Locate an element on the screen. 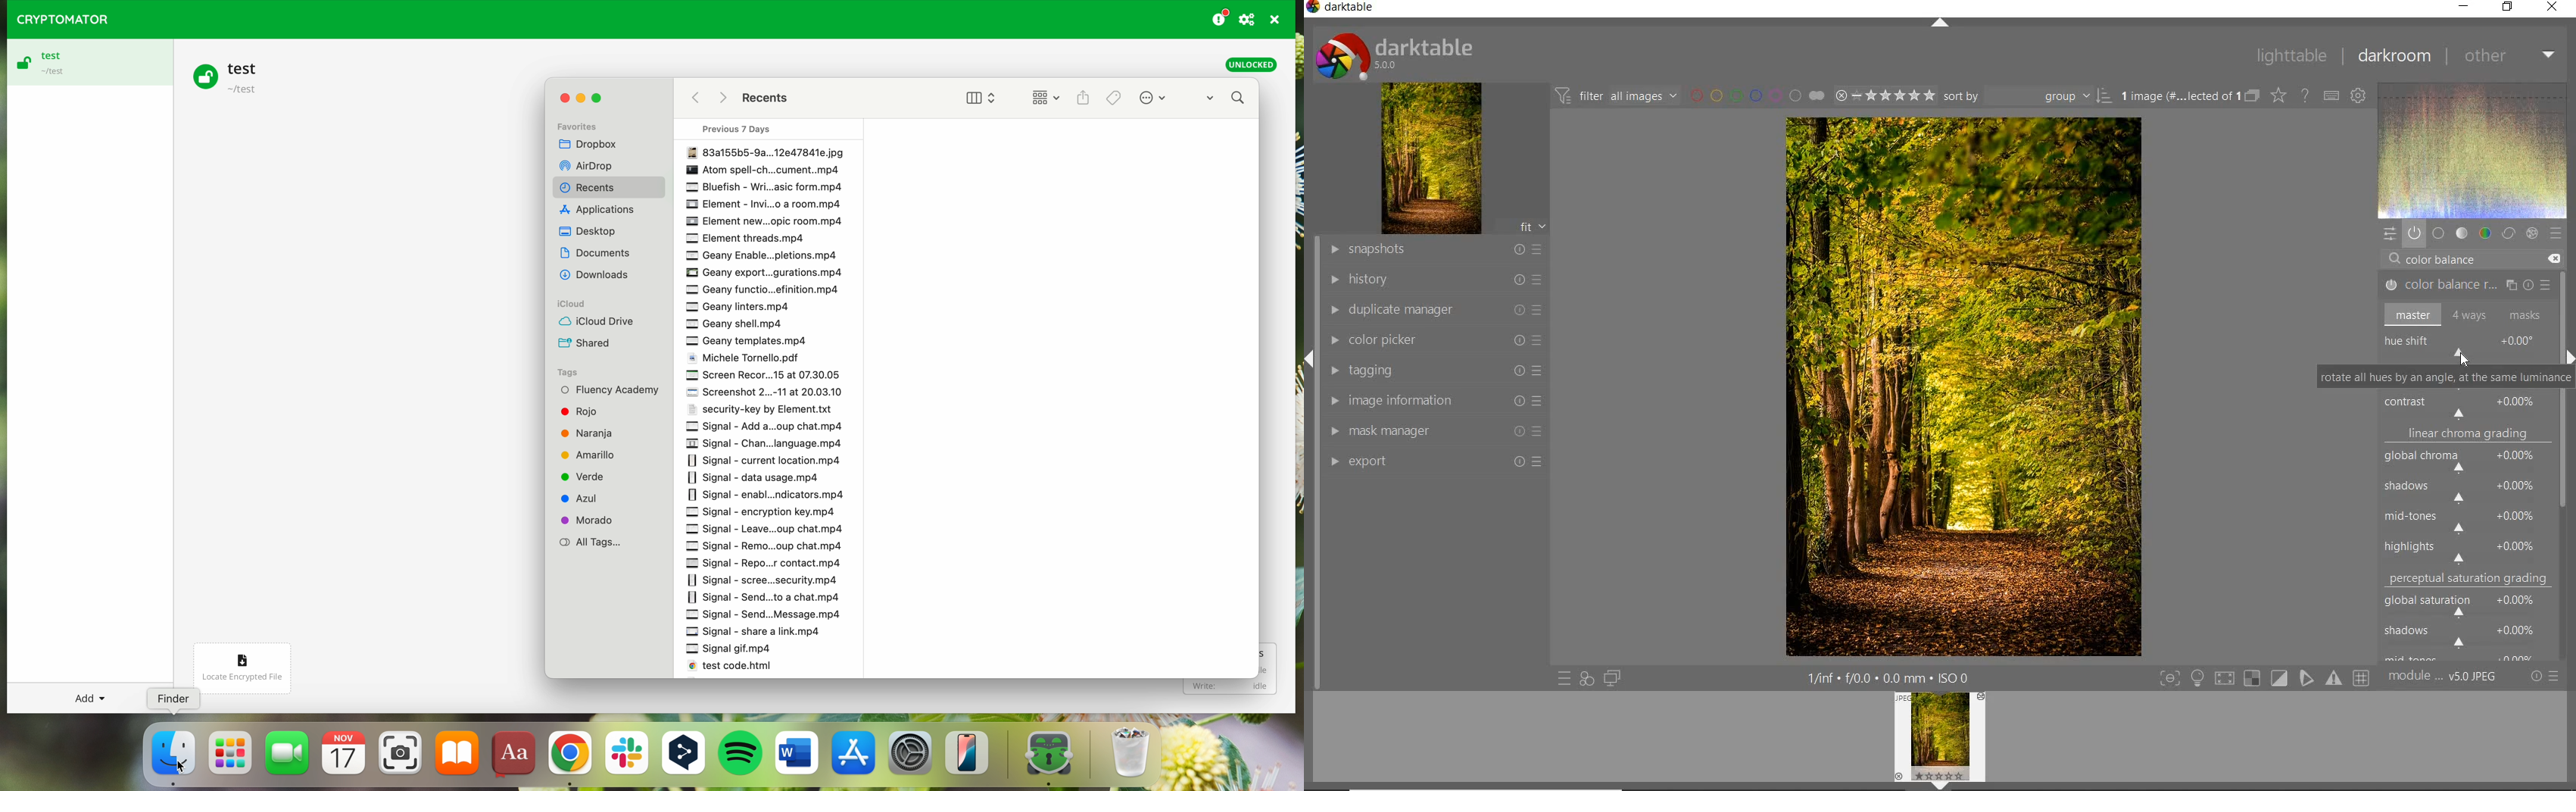  shadows is located at coordinates (2465, 492).